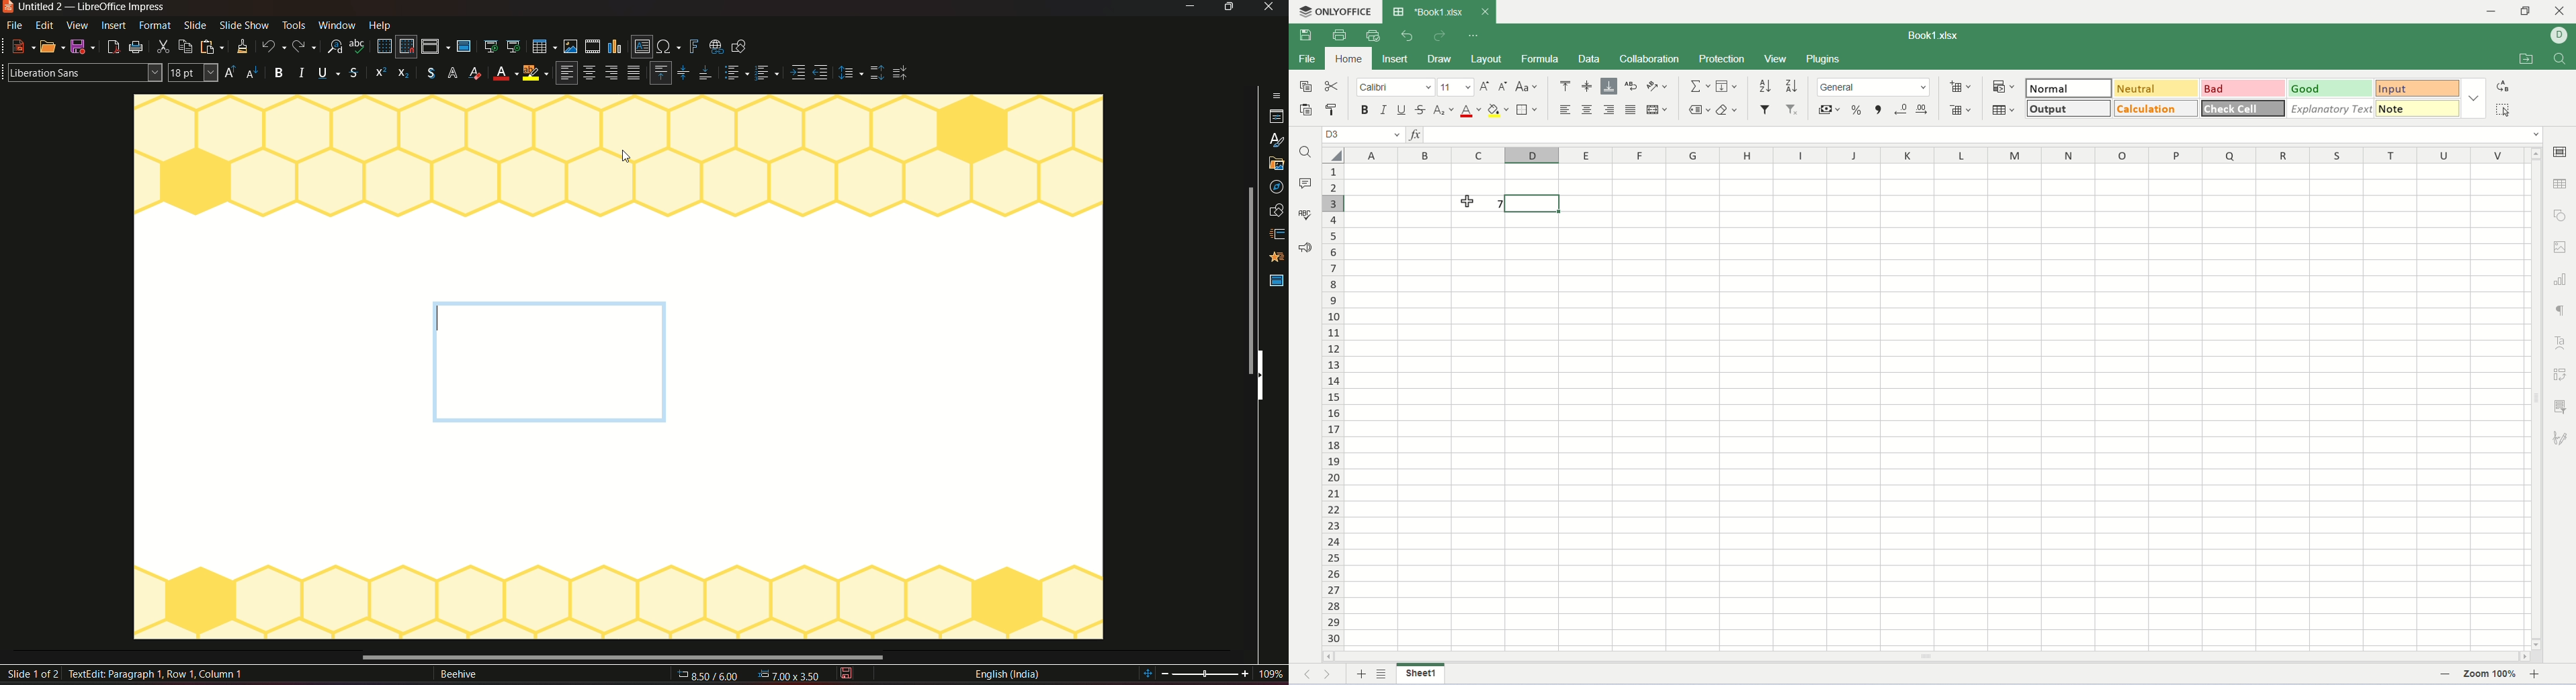  Describe the element at coordinates (1277, 256) in the screenshot. I see `master slide` at that location.